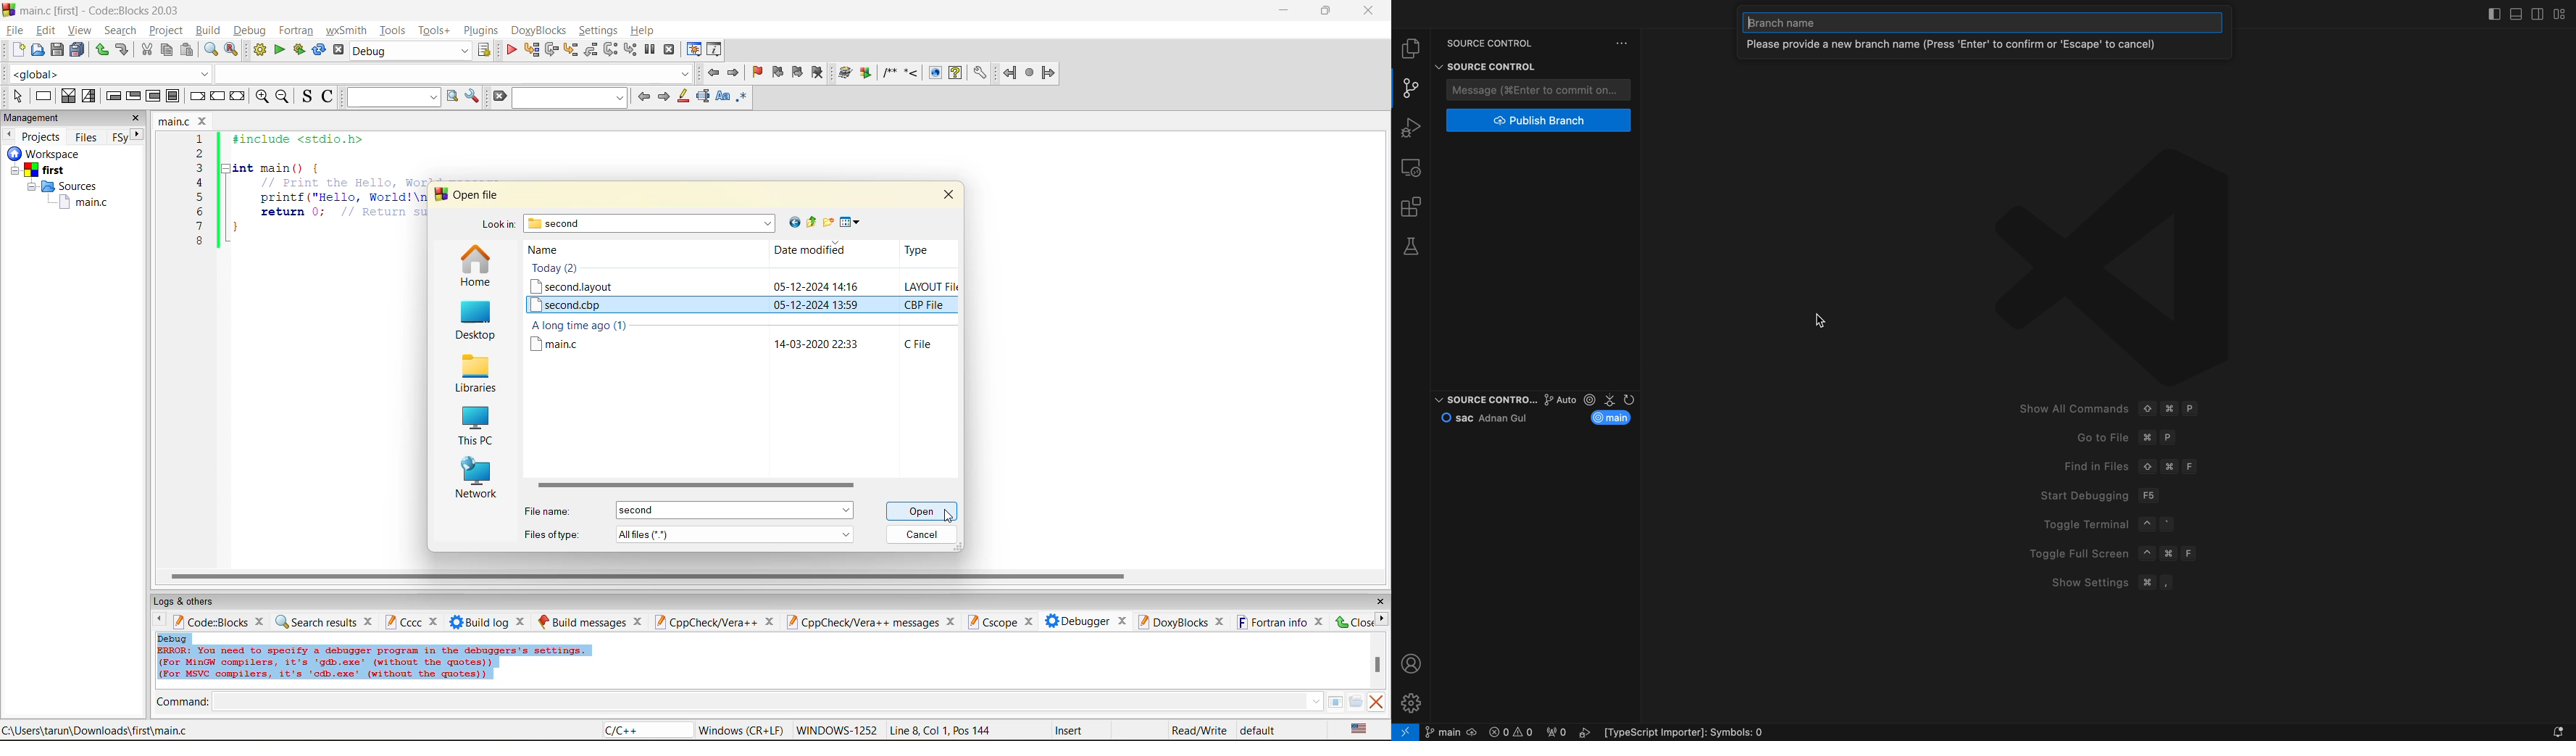 Image resolution: width=2576 pixels, height=756 pixels. What do you see at coordinates (1377, 664) in the screenshot?
I see `vertical scroll bar` at bounding box center [1377, 664].